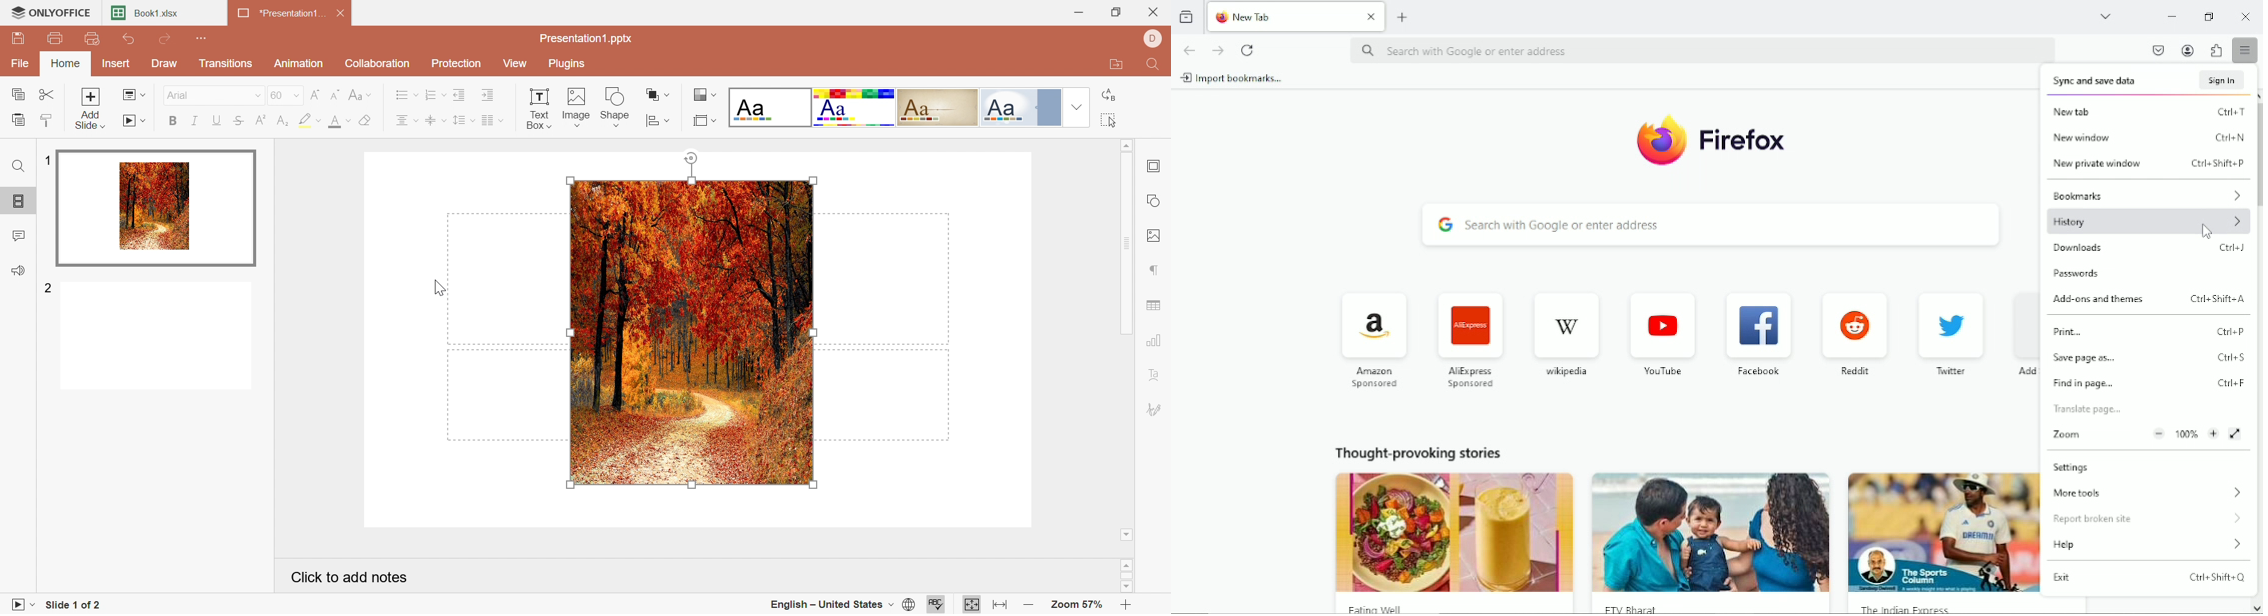  Describe the element at coordinates (461, 93) in the screenshot. I see `Decrease indent` at that location.